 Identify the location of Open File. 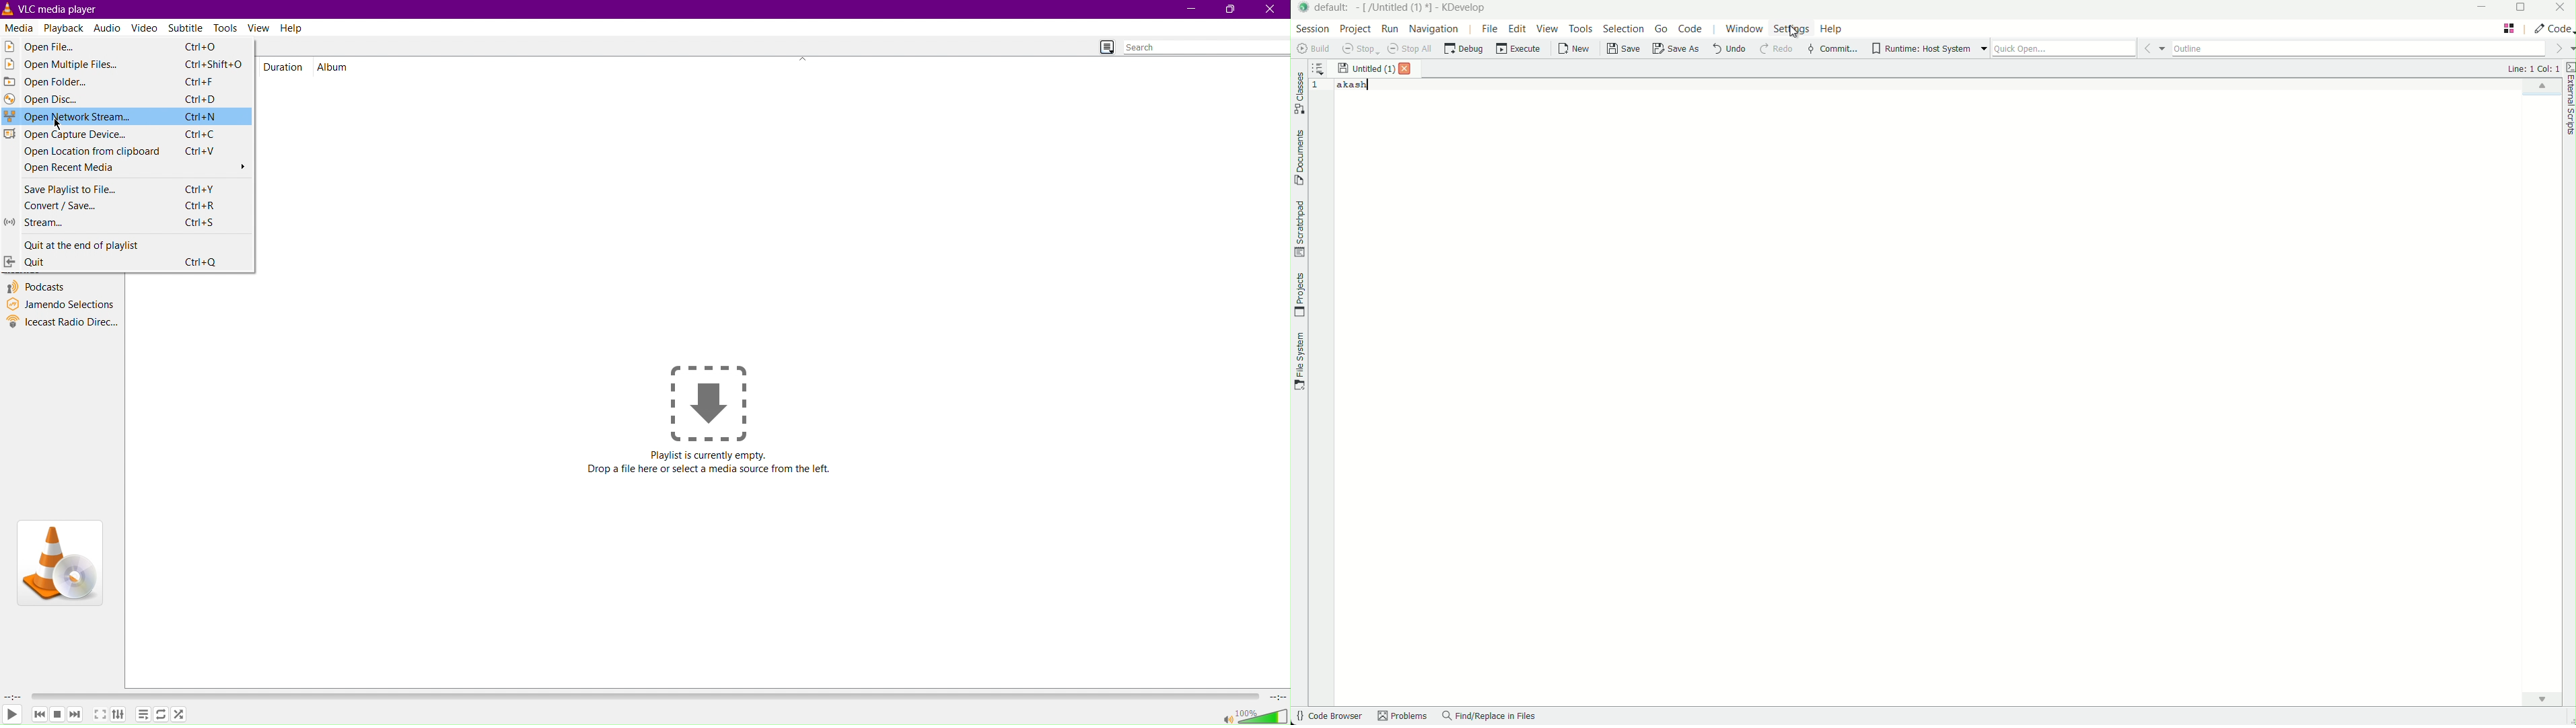
(63, 46).